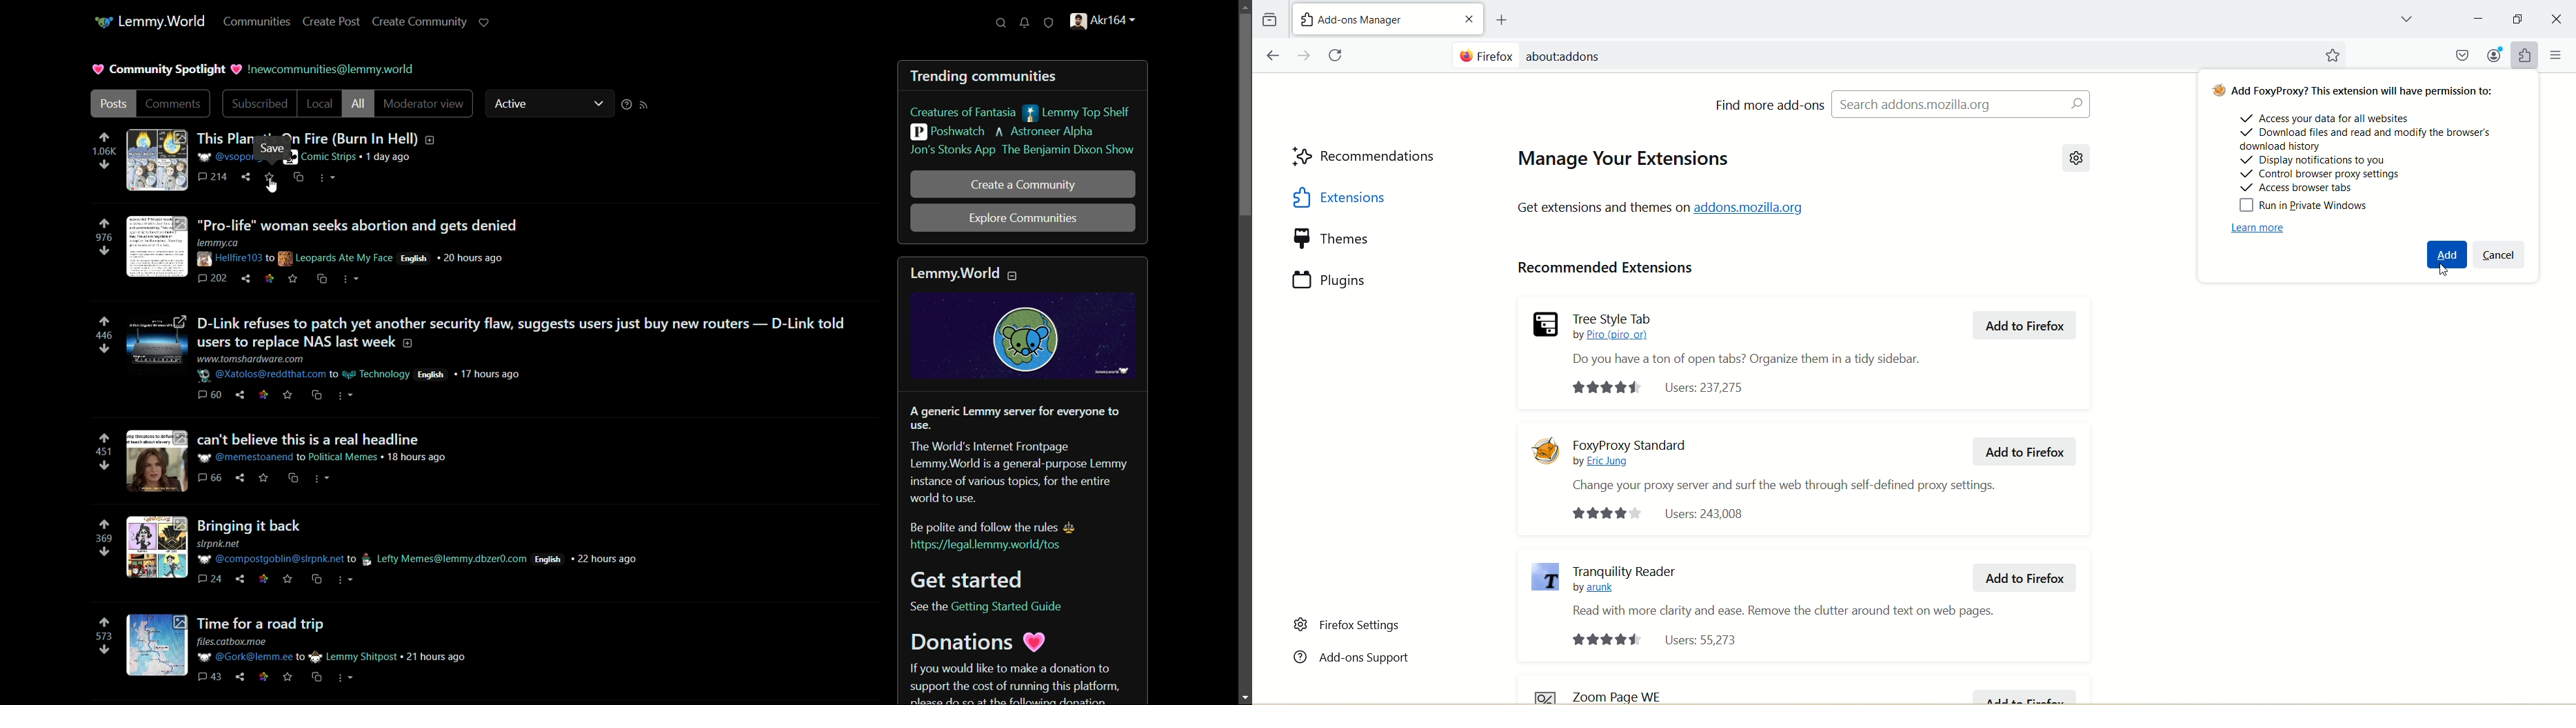 The height and width of the screenshot is (728, 2576). Describe the element at coordinates (1784, 610) in the screenshot. I see `Read with more clarity and ease. Remove the clutter around text on web pages.` at that location.